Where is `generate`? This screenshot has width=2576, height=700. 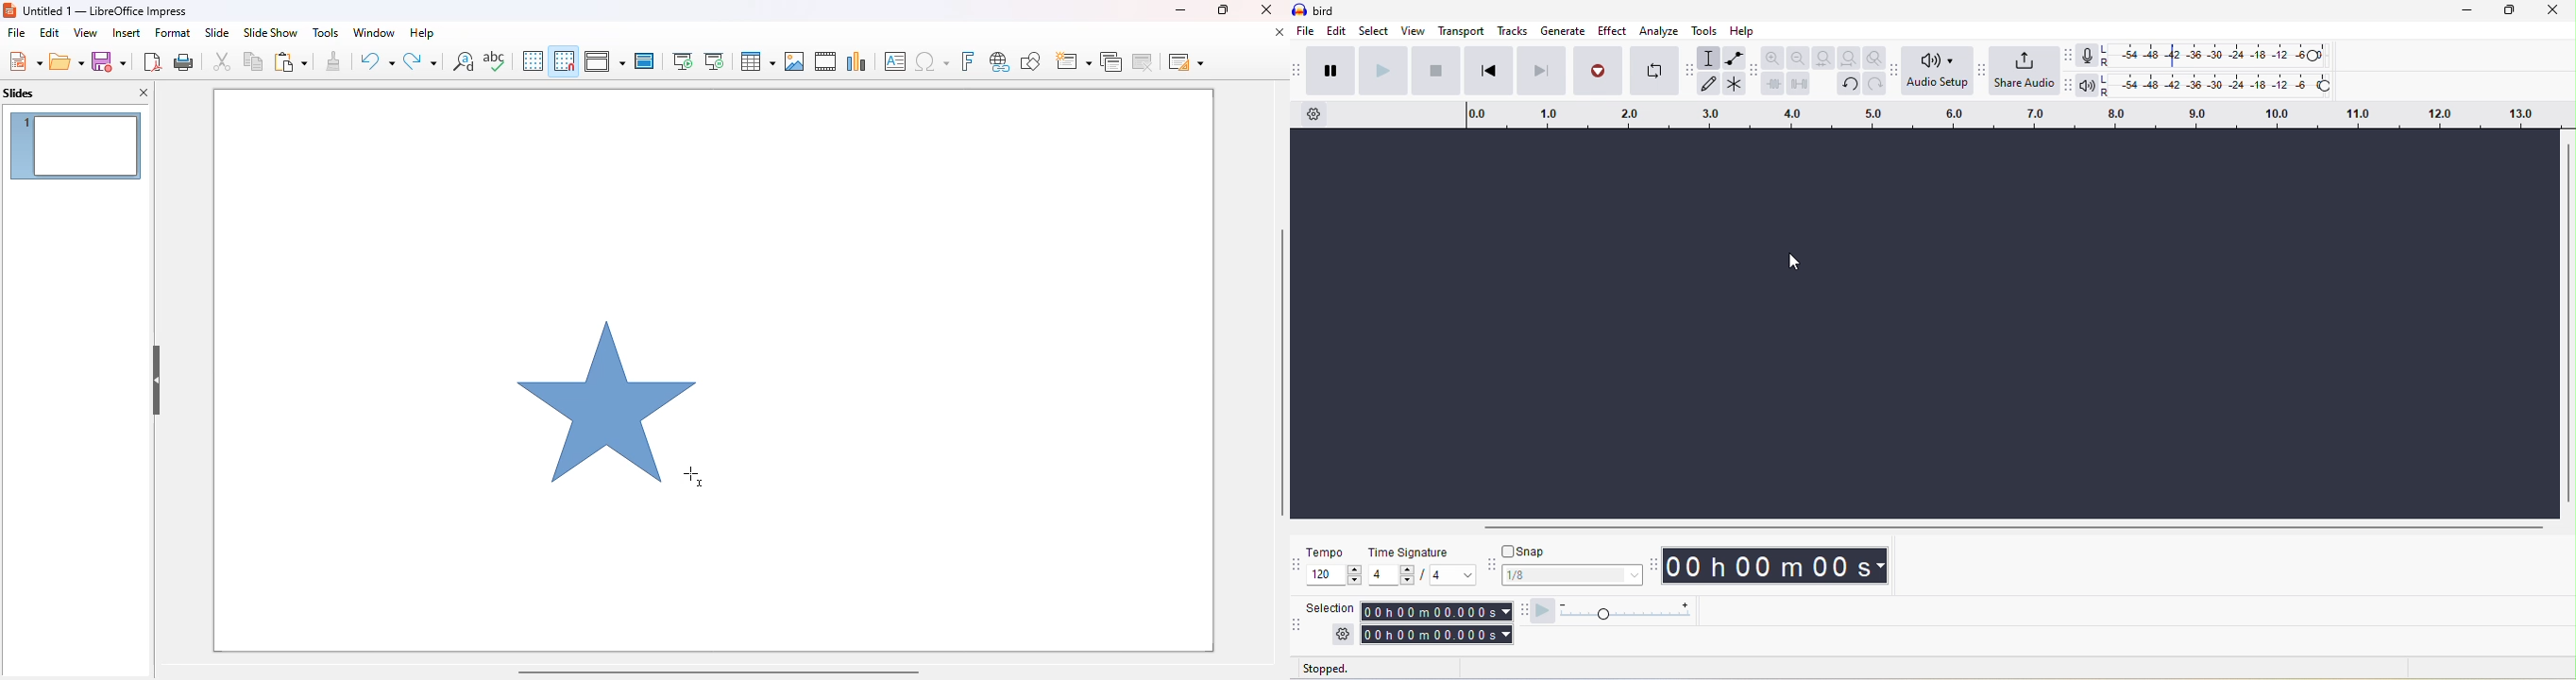 generate is located at coordinates (1558, 32).